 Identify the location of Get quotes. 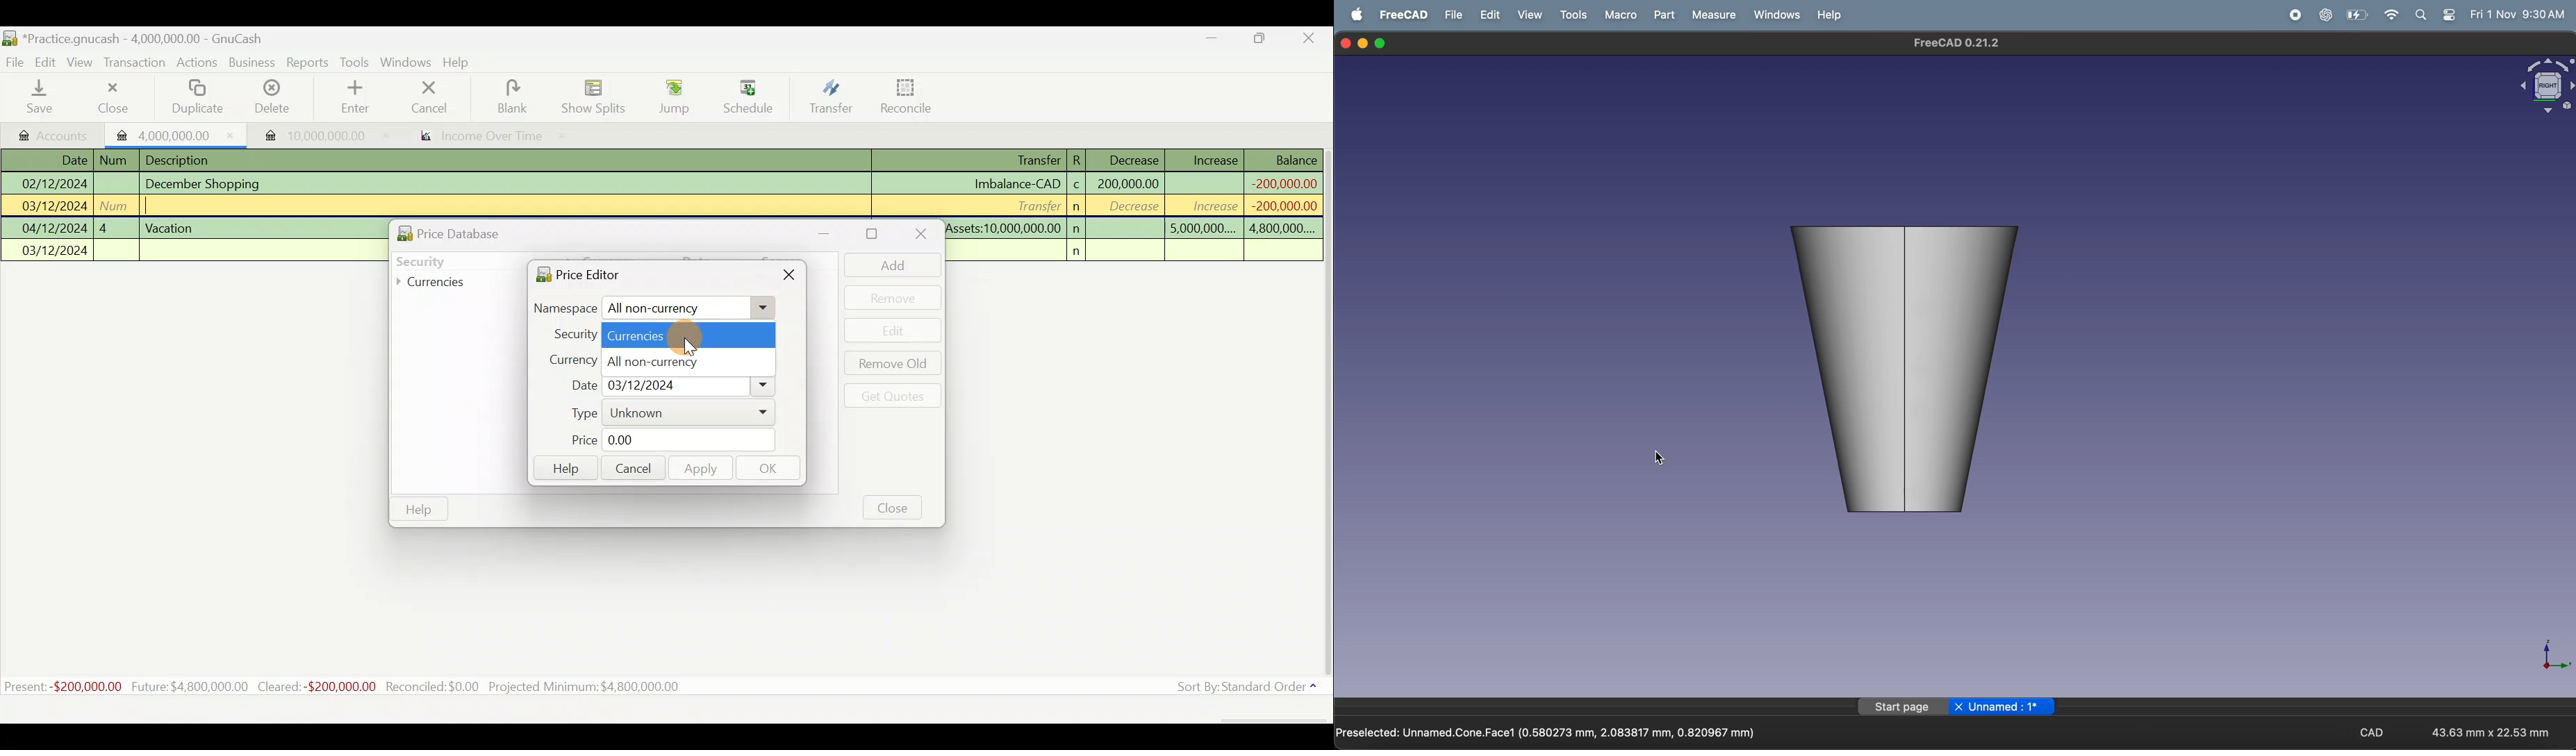
(890, 395).